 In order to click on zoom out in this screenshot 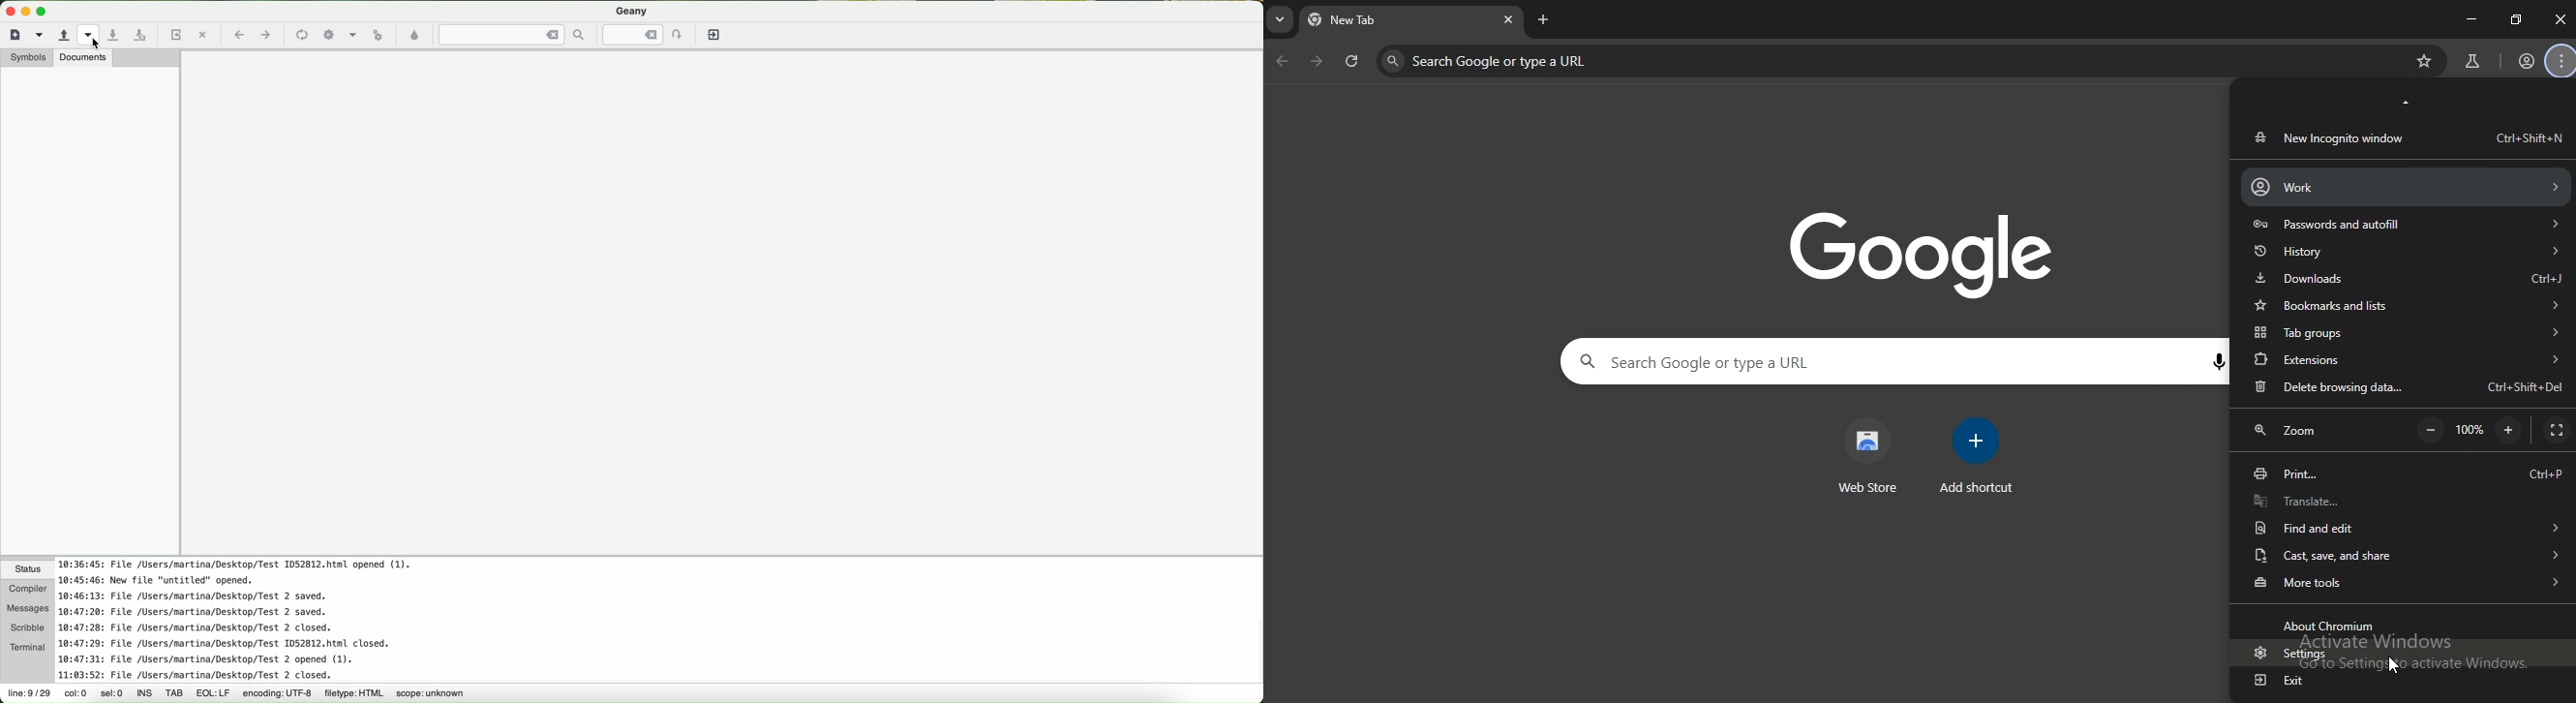, I will do `click(2508, 429)`.